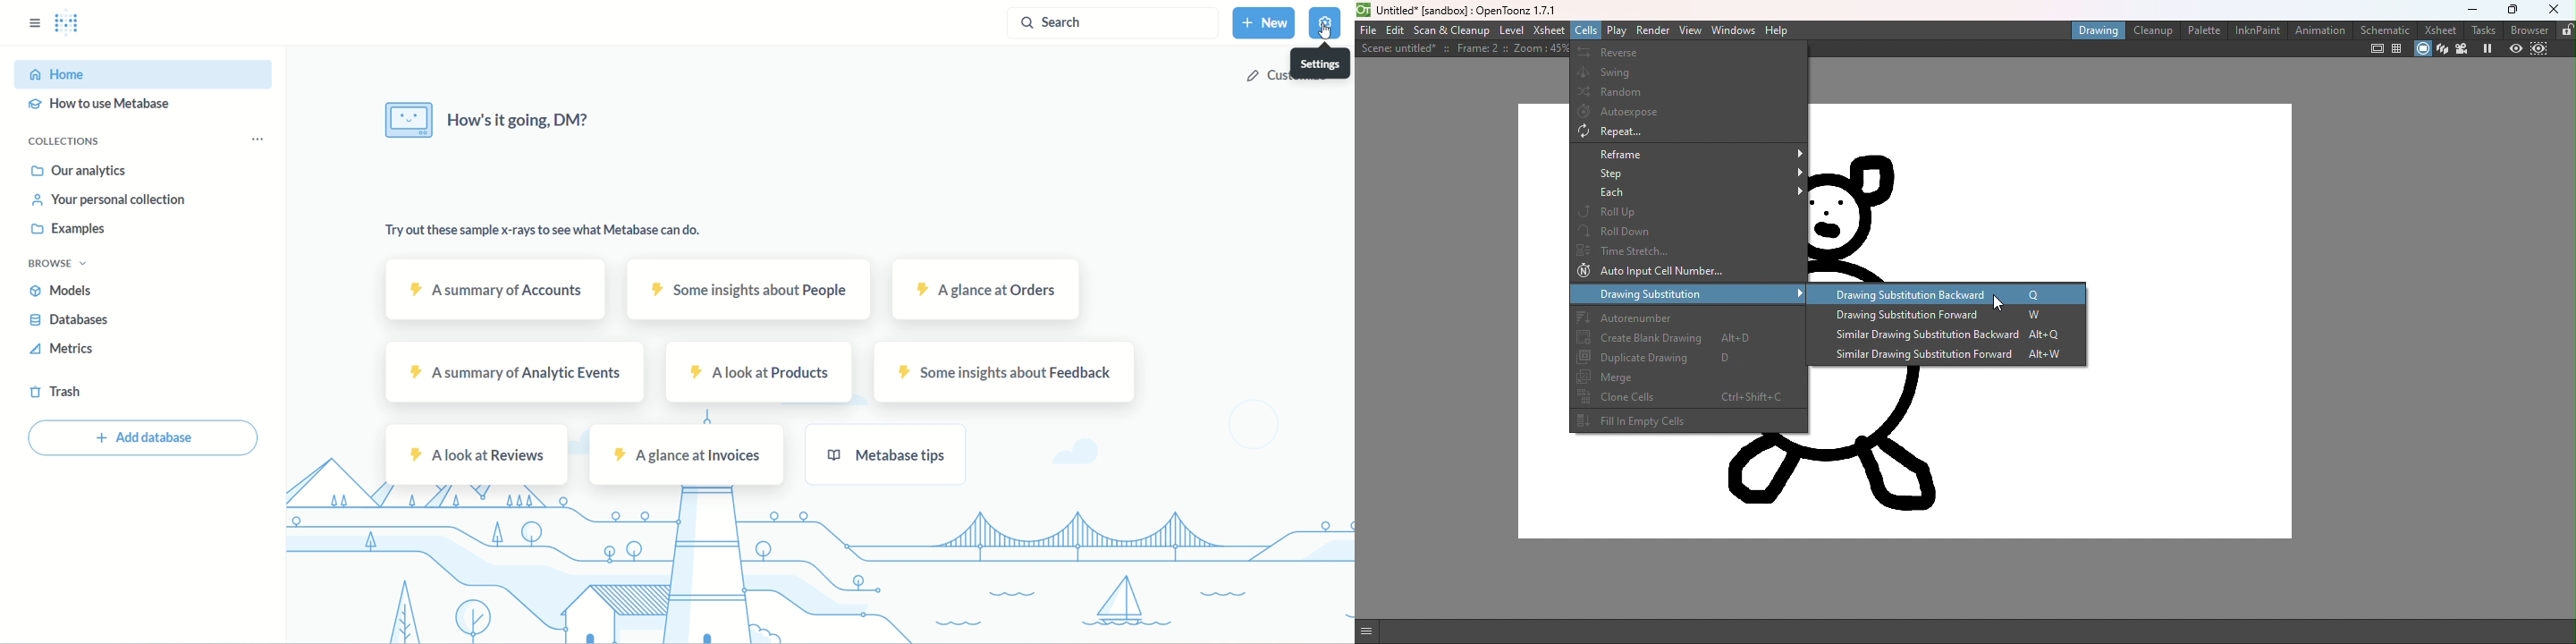 The height and width of the screenshot is (644, 2576). What do you see at coordinates (985, 290) in the screenshot?
I see `orders` at bounding box center [985, 290].